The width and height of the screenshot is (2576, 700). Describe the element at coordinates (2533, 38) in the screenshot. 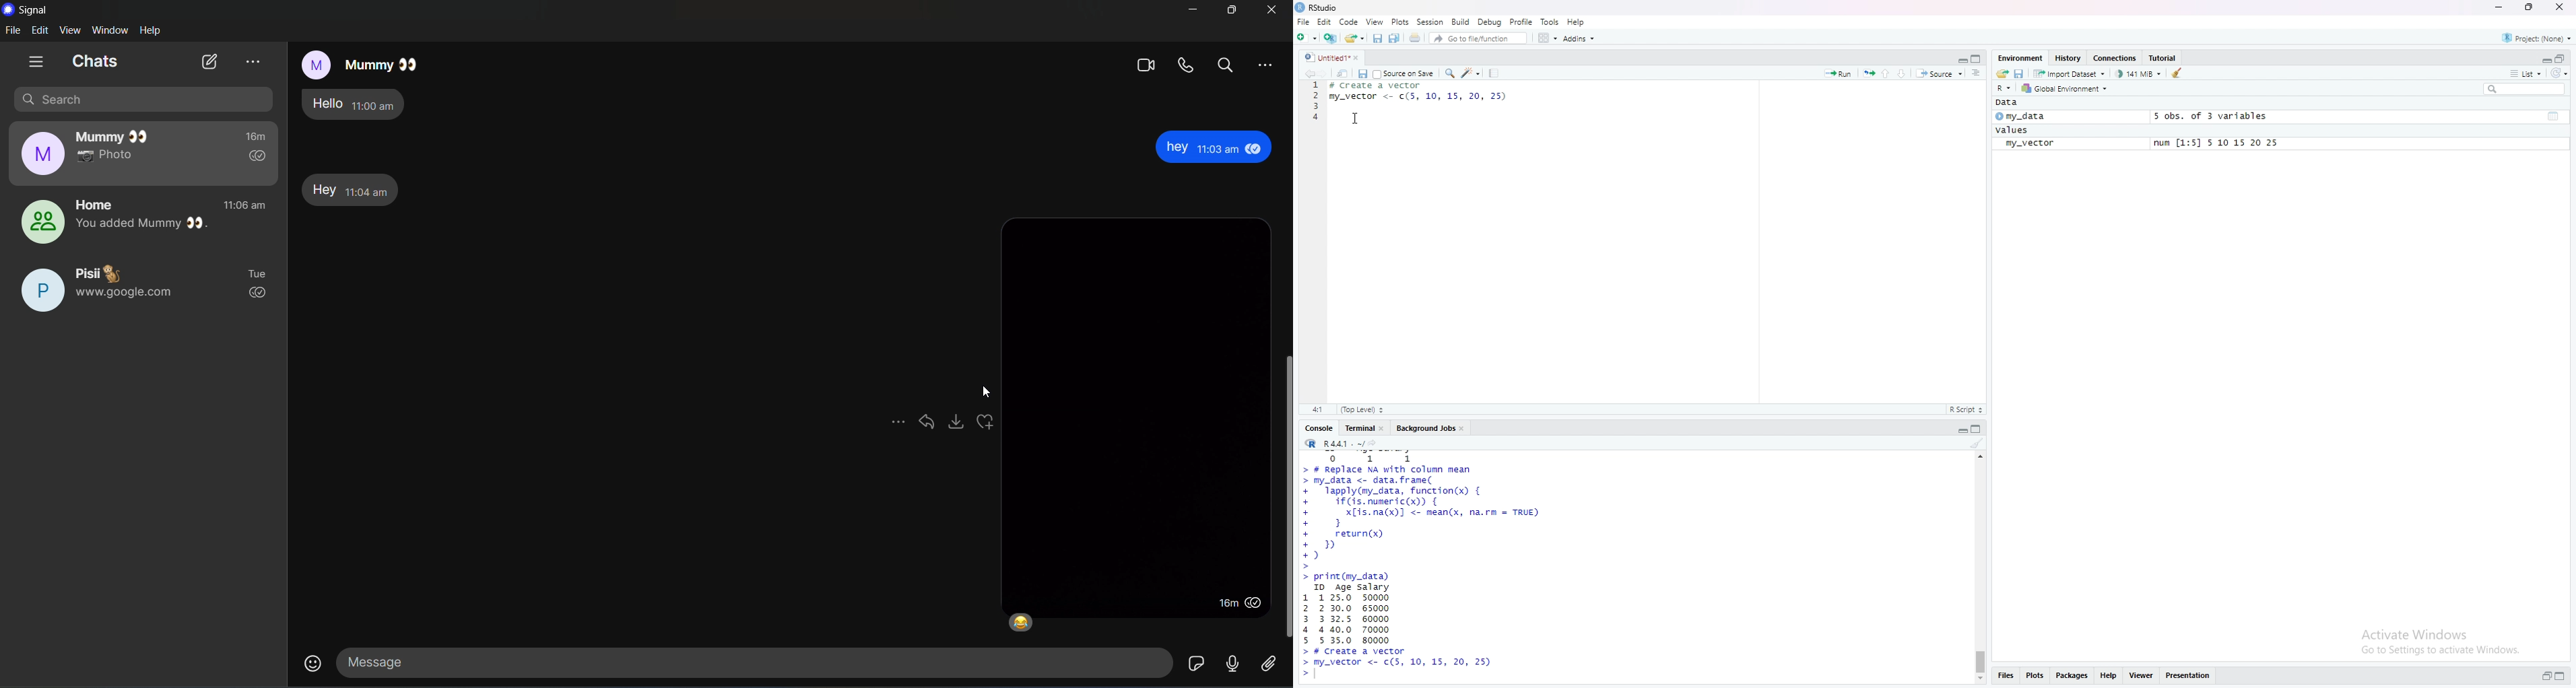

I see `project(none)` at that location.